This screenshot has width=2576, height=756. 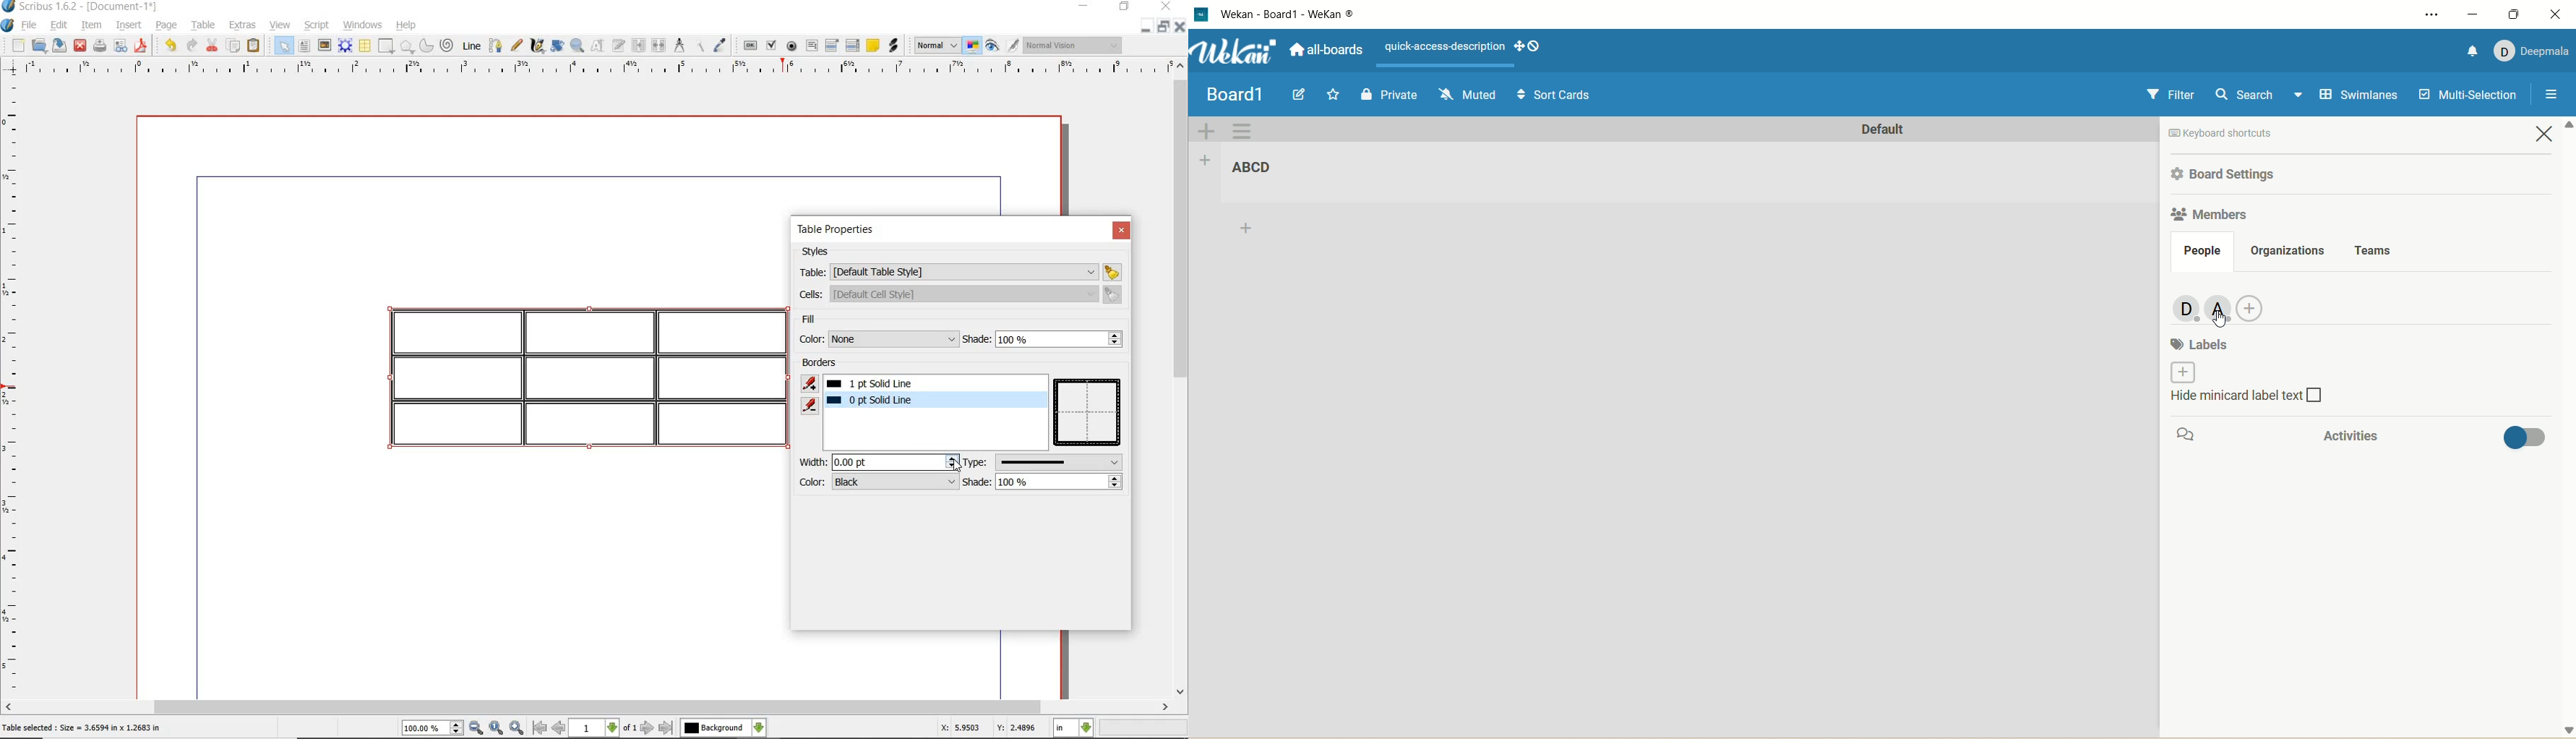 I want to click on table, so click(x=960, y=271).